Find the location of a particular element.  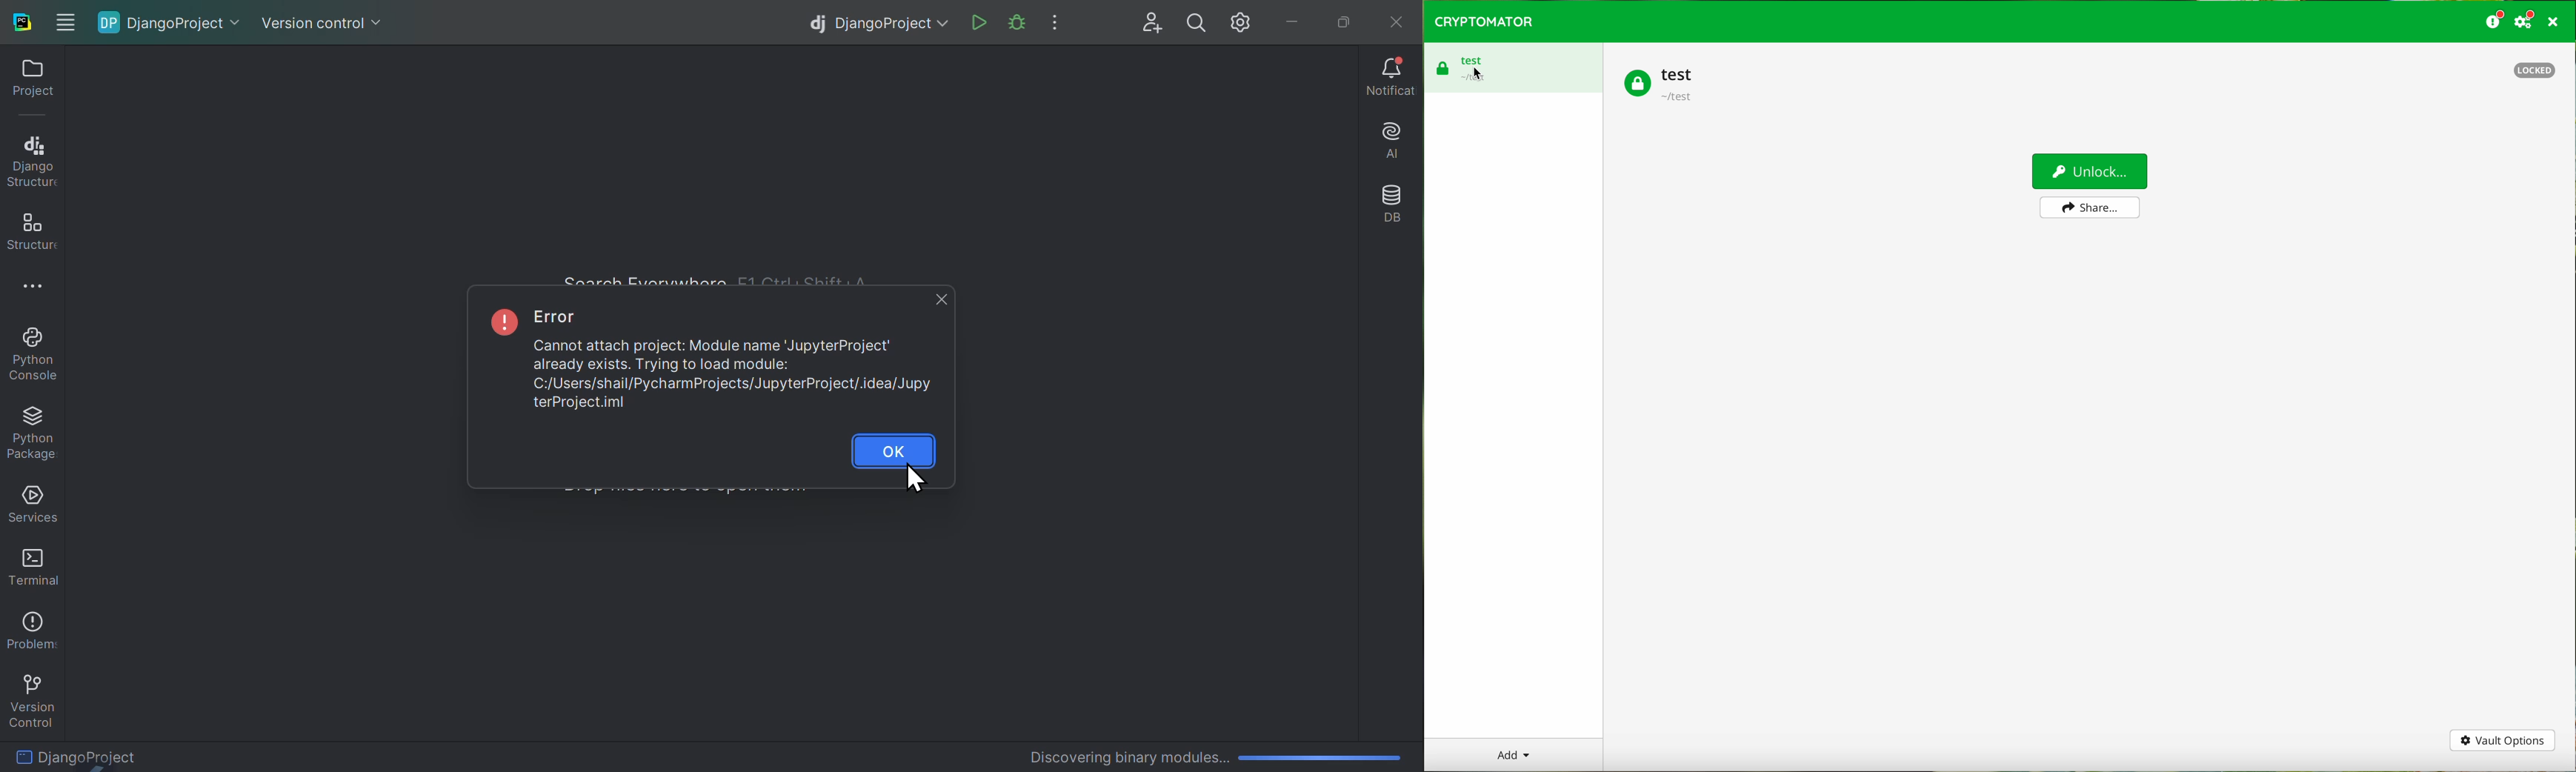

add button is located at coordinates (1513, 754).